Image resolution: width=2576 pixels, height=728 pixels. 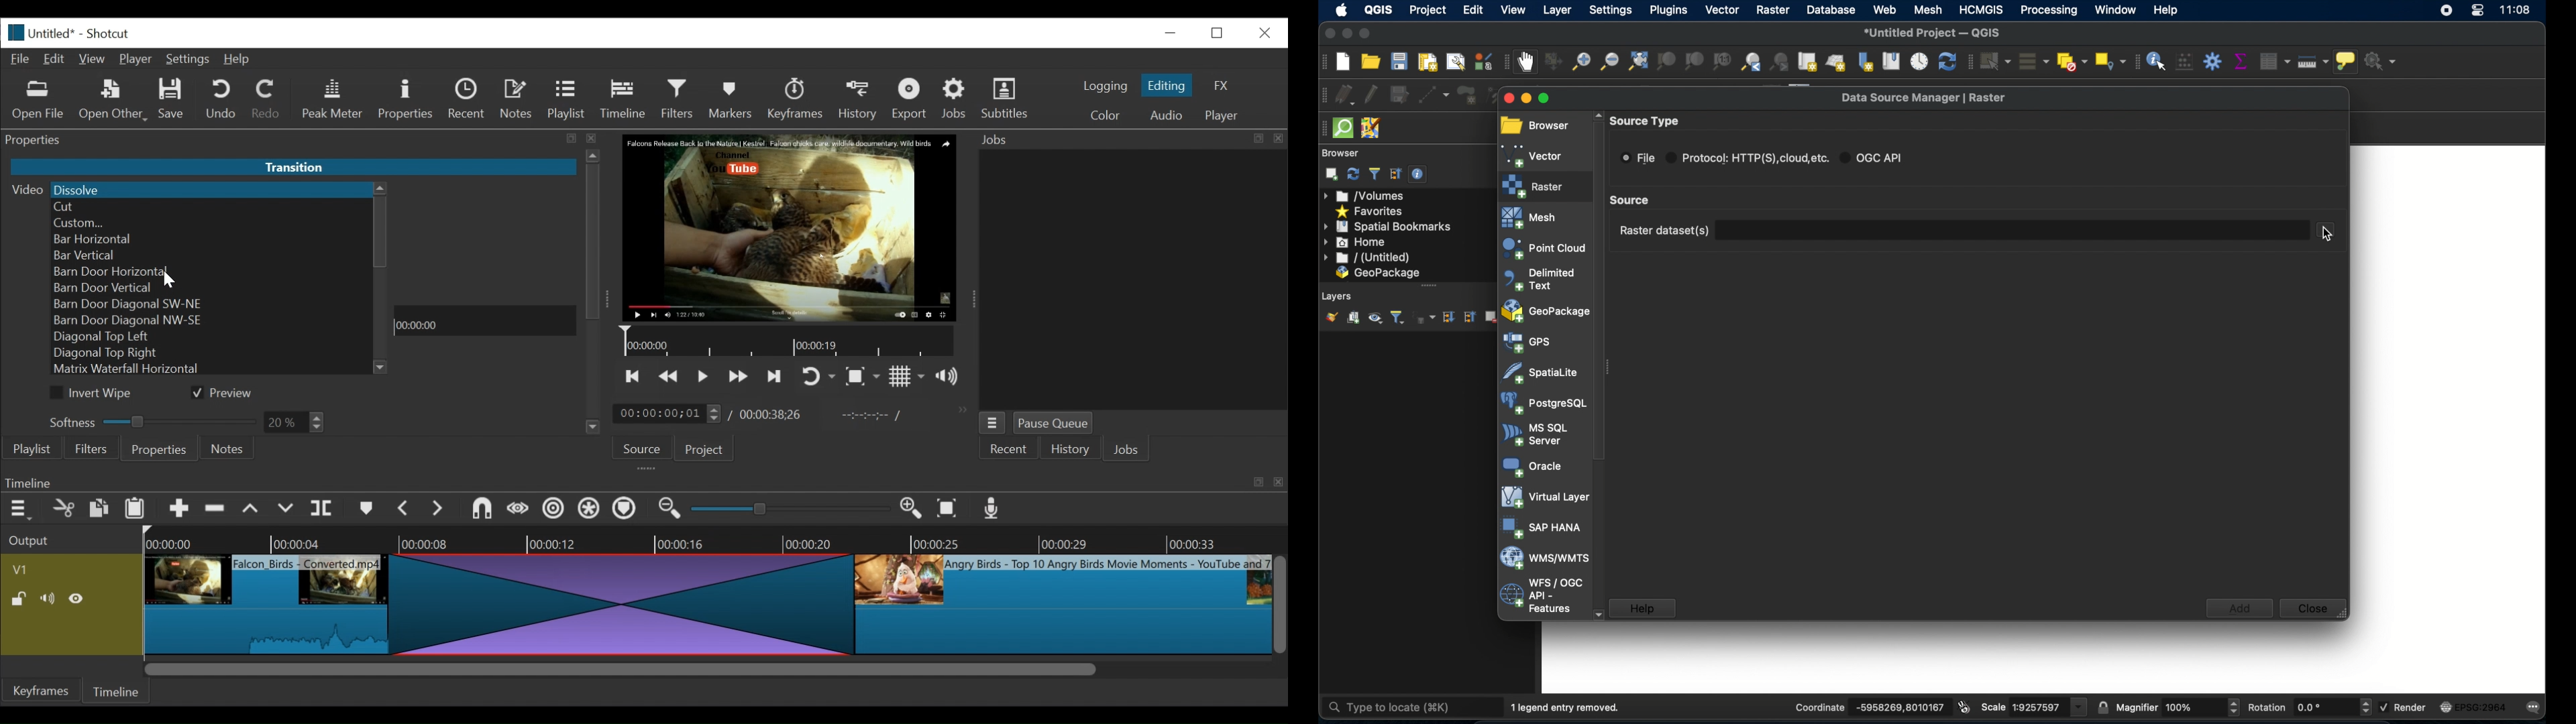 I want to click on View, so click(x=93, y=59).